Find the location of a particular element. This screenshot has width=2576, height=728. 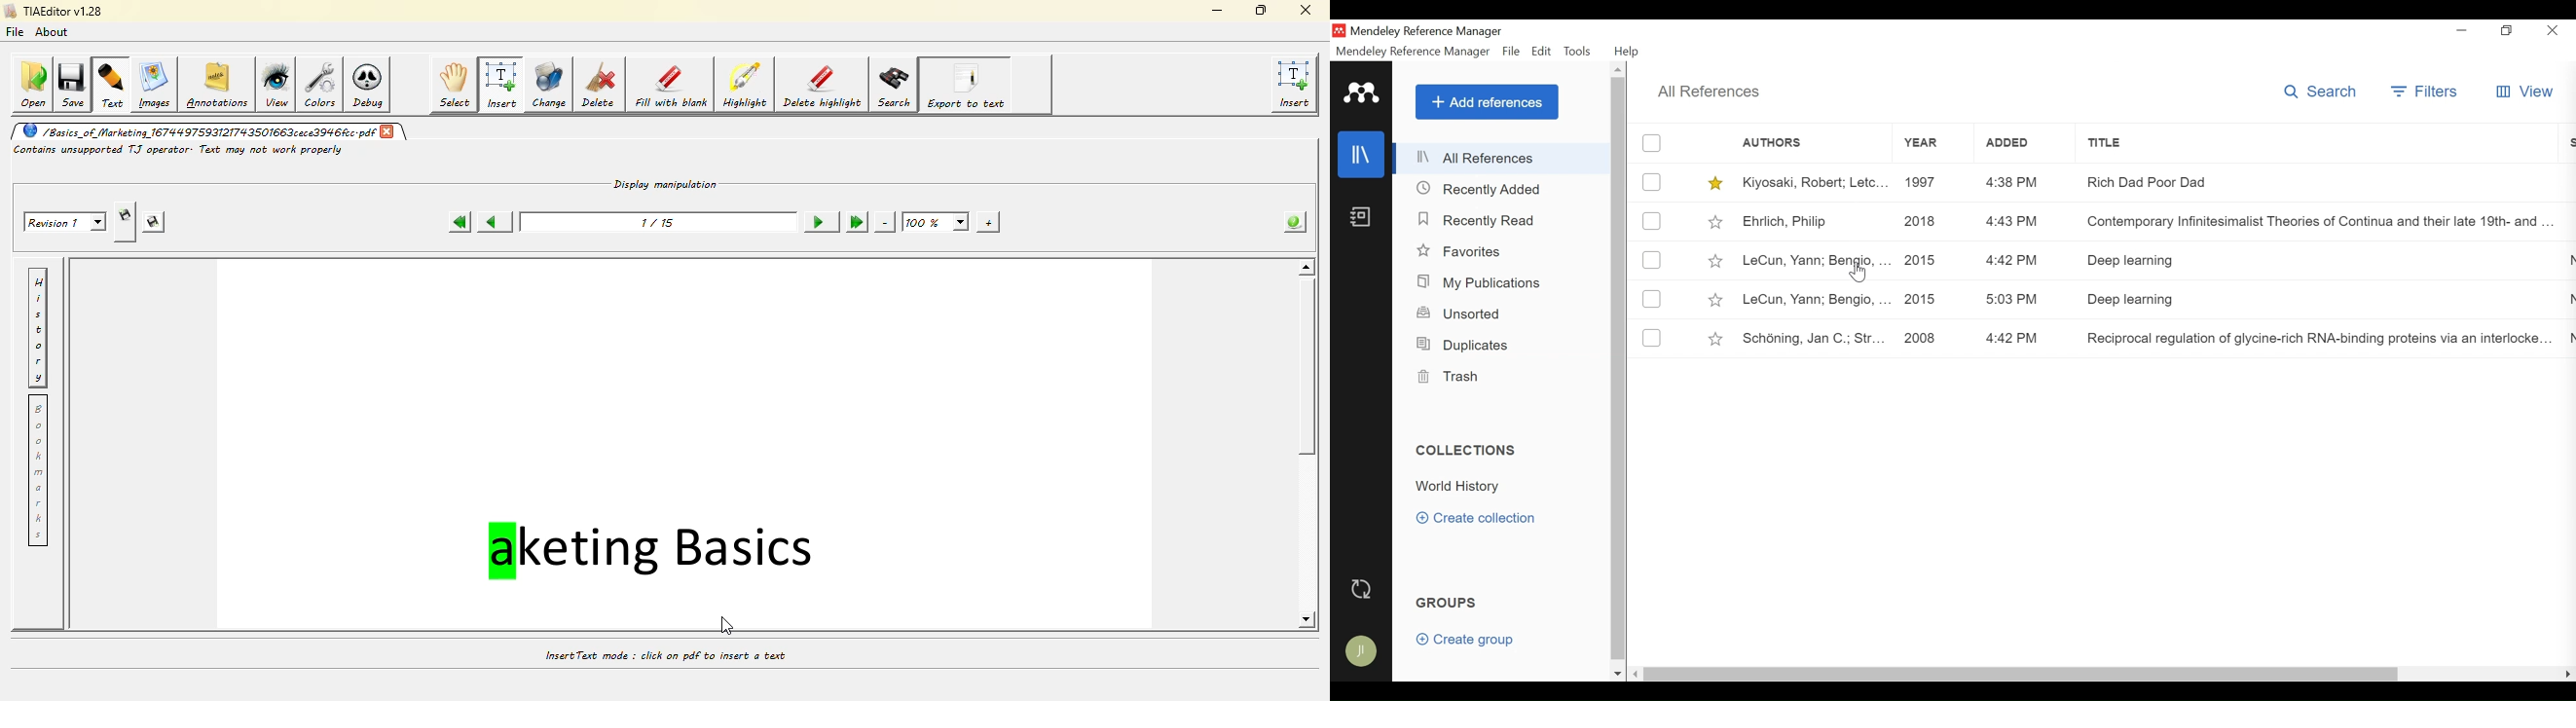

View is located at coordinates (2526, 90).